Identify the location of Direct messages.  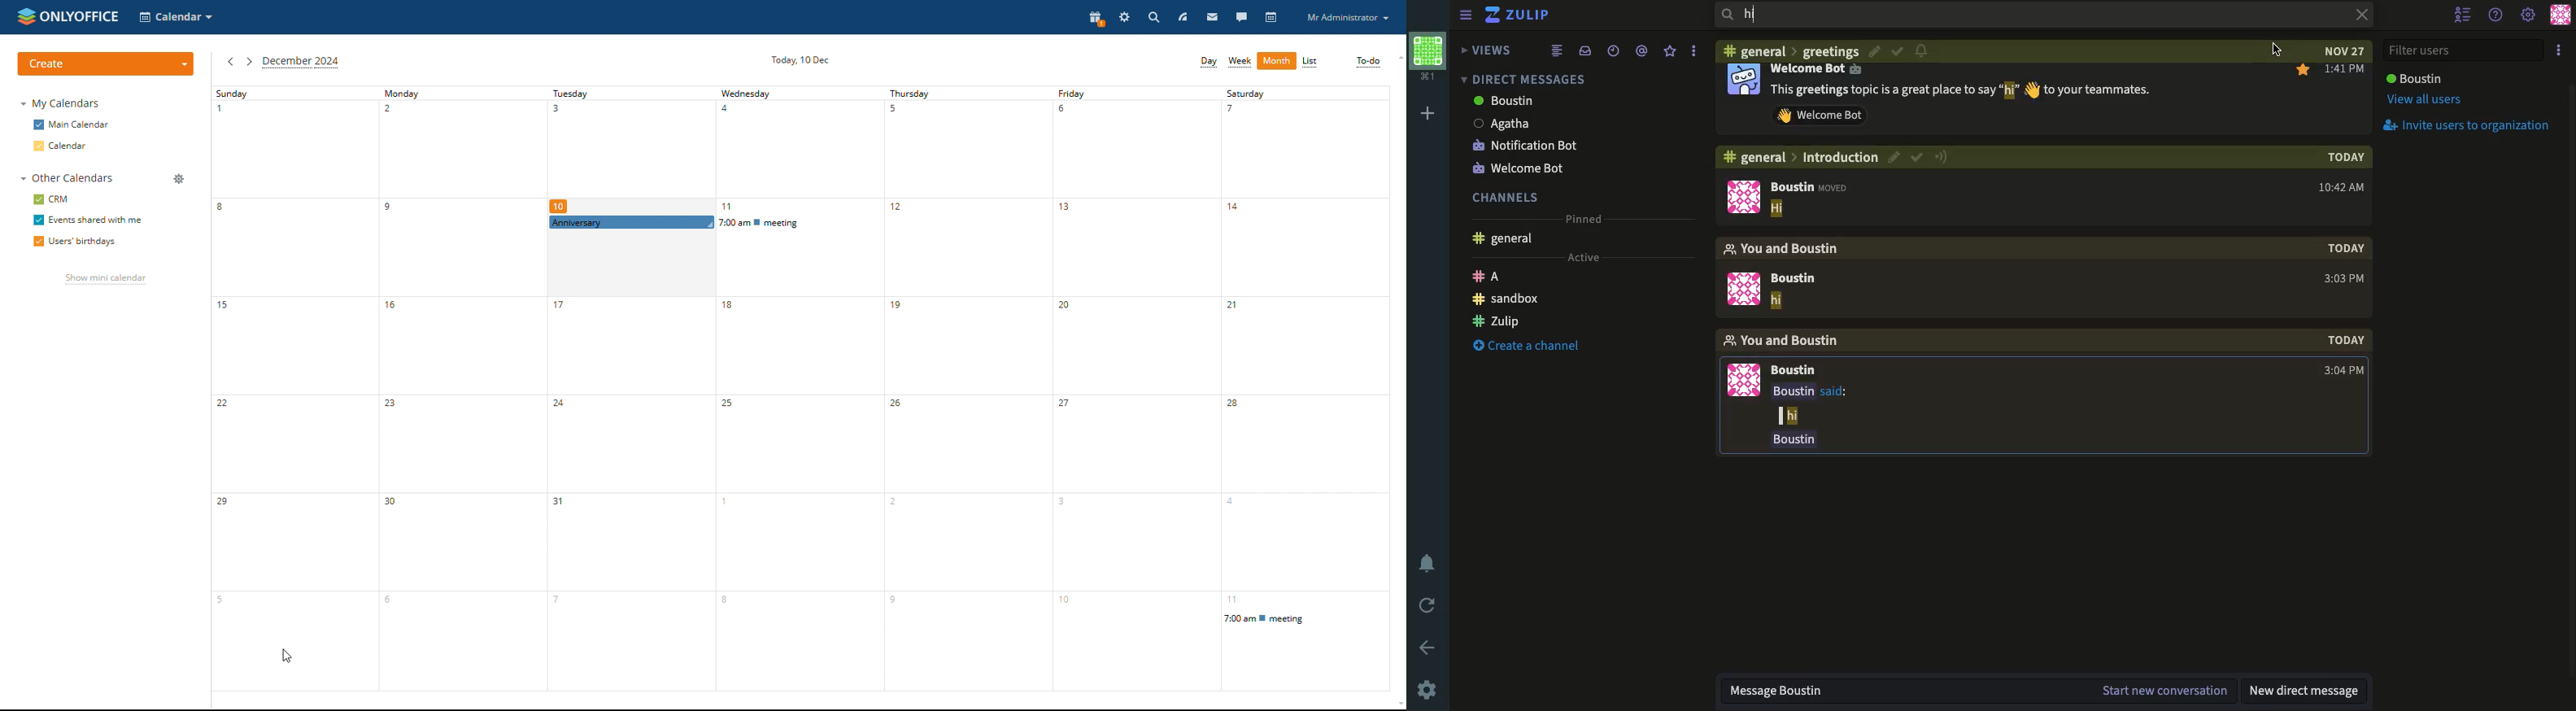
(1523, 79).